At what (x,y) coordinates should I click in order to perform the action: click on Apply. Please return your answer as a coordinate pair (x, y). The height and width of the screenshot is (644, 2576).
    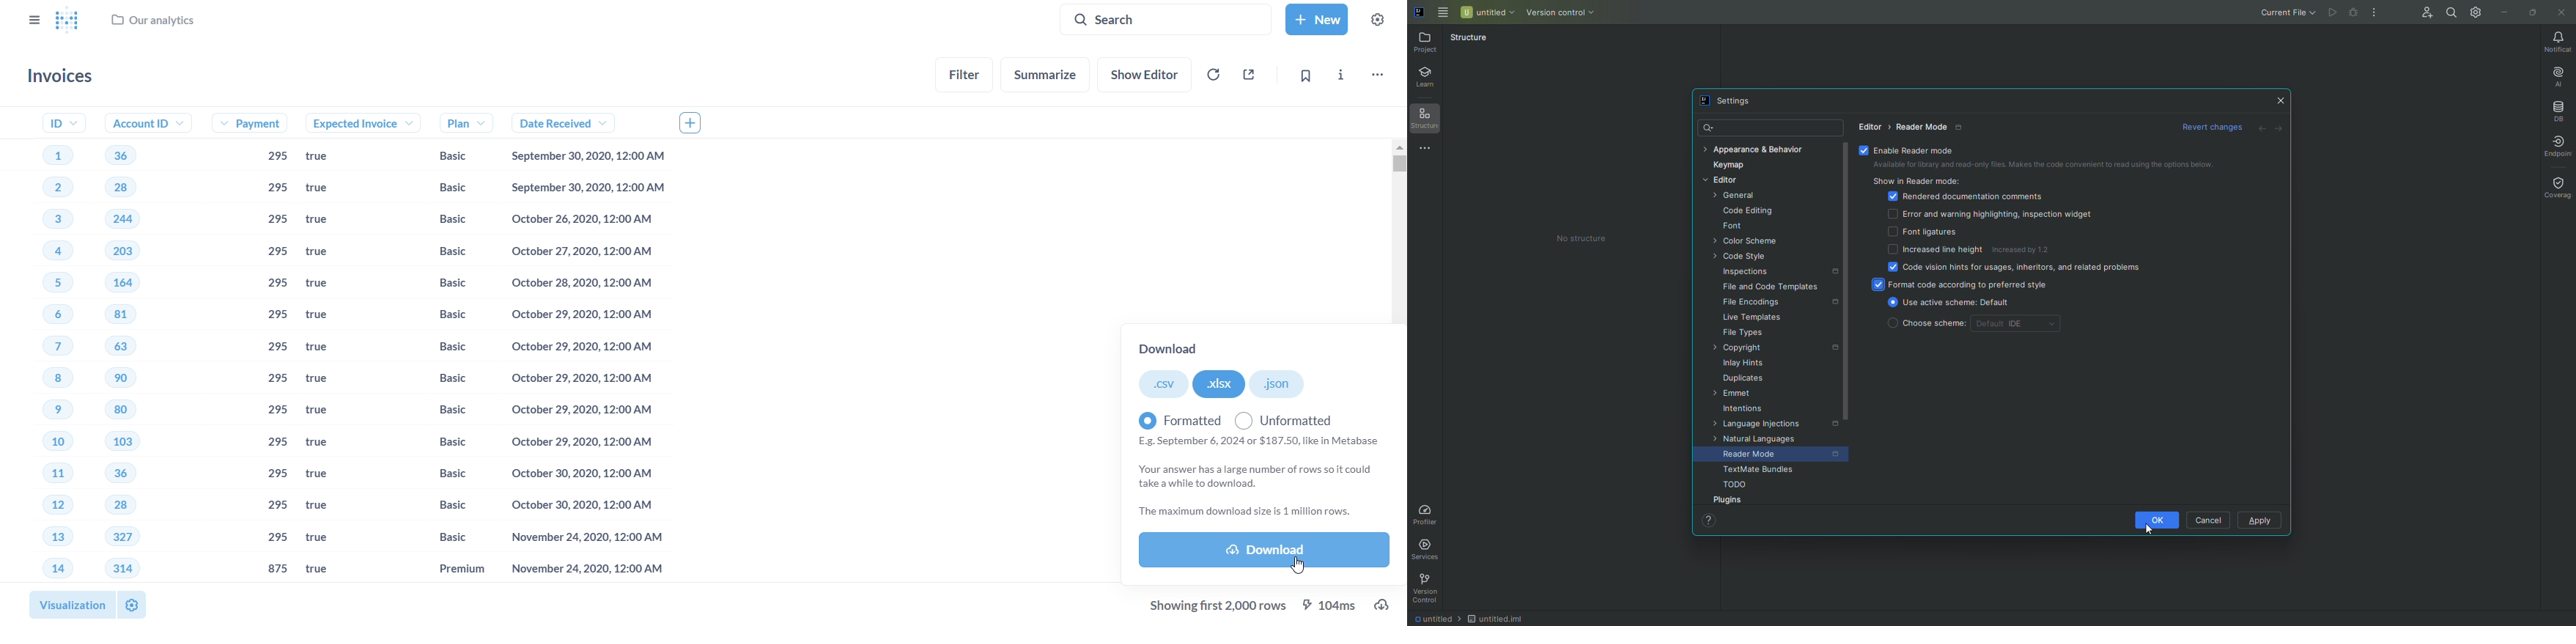
    Looking at the image, I should click on (2260, 521).